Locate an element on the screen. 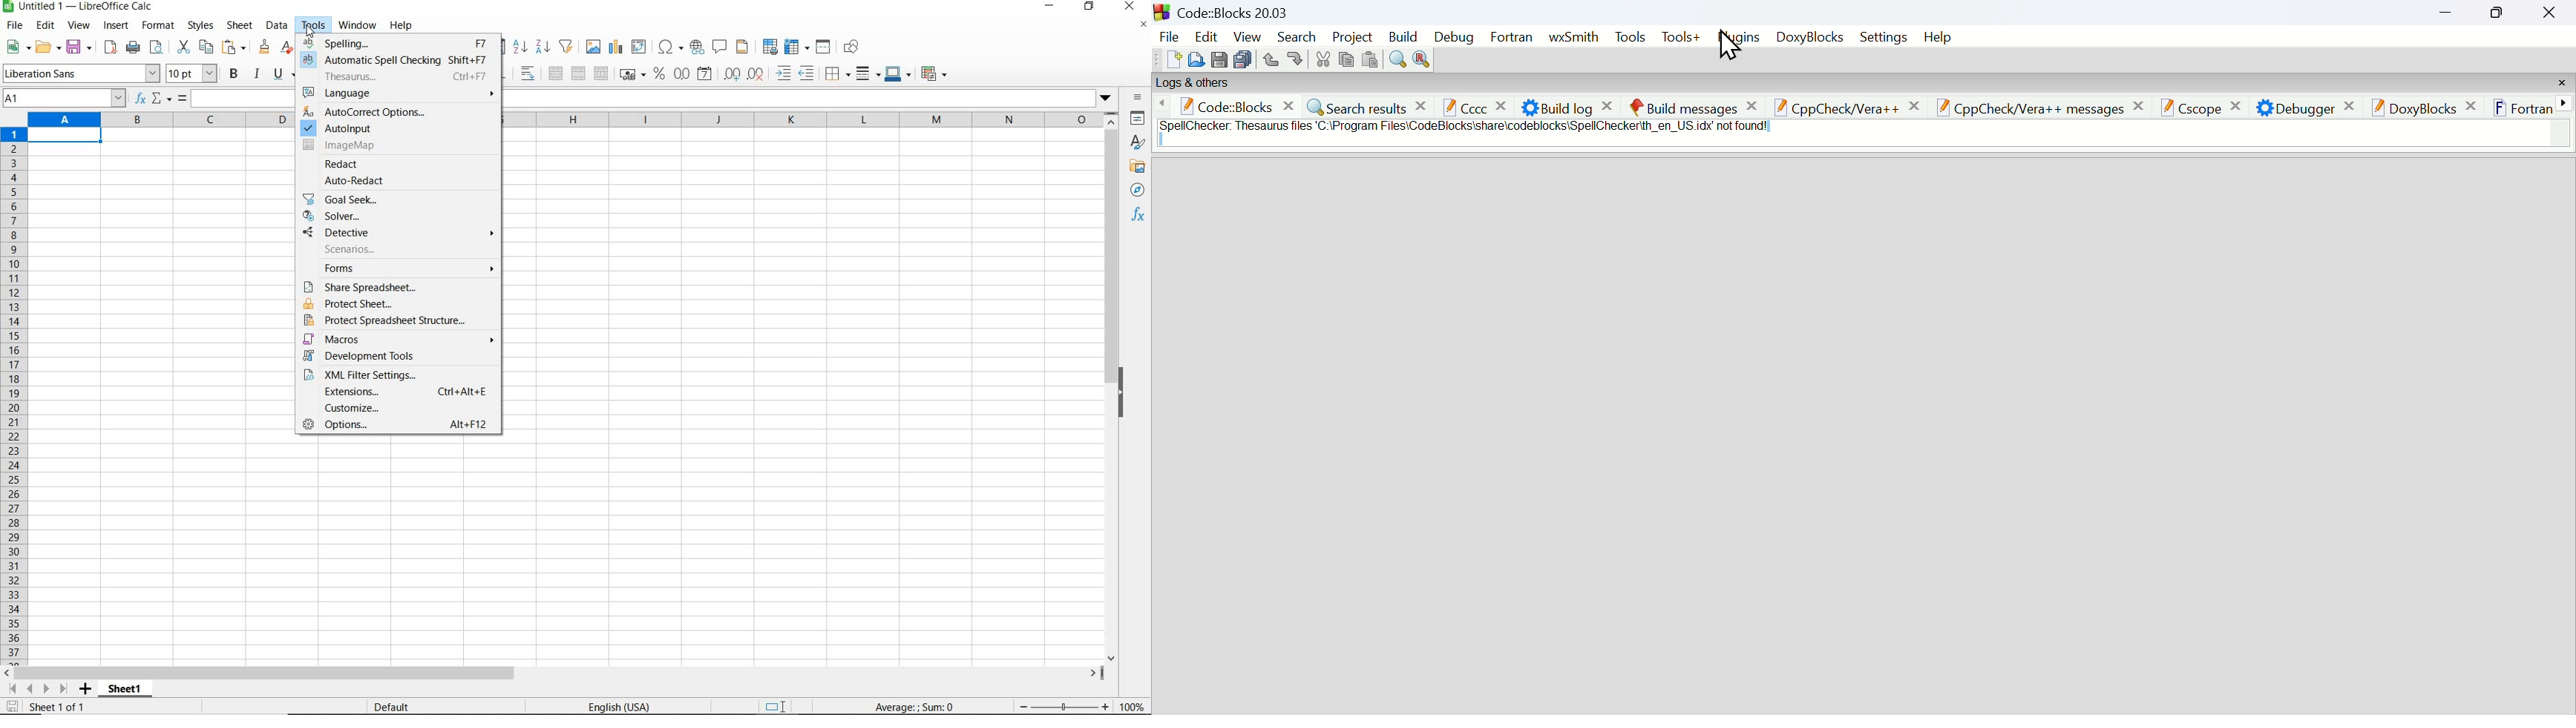 The image size is (2576, 728). tools is located at coordinates (312, 25).